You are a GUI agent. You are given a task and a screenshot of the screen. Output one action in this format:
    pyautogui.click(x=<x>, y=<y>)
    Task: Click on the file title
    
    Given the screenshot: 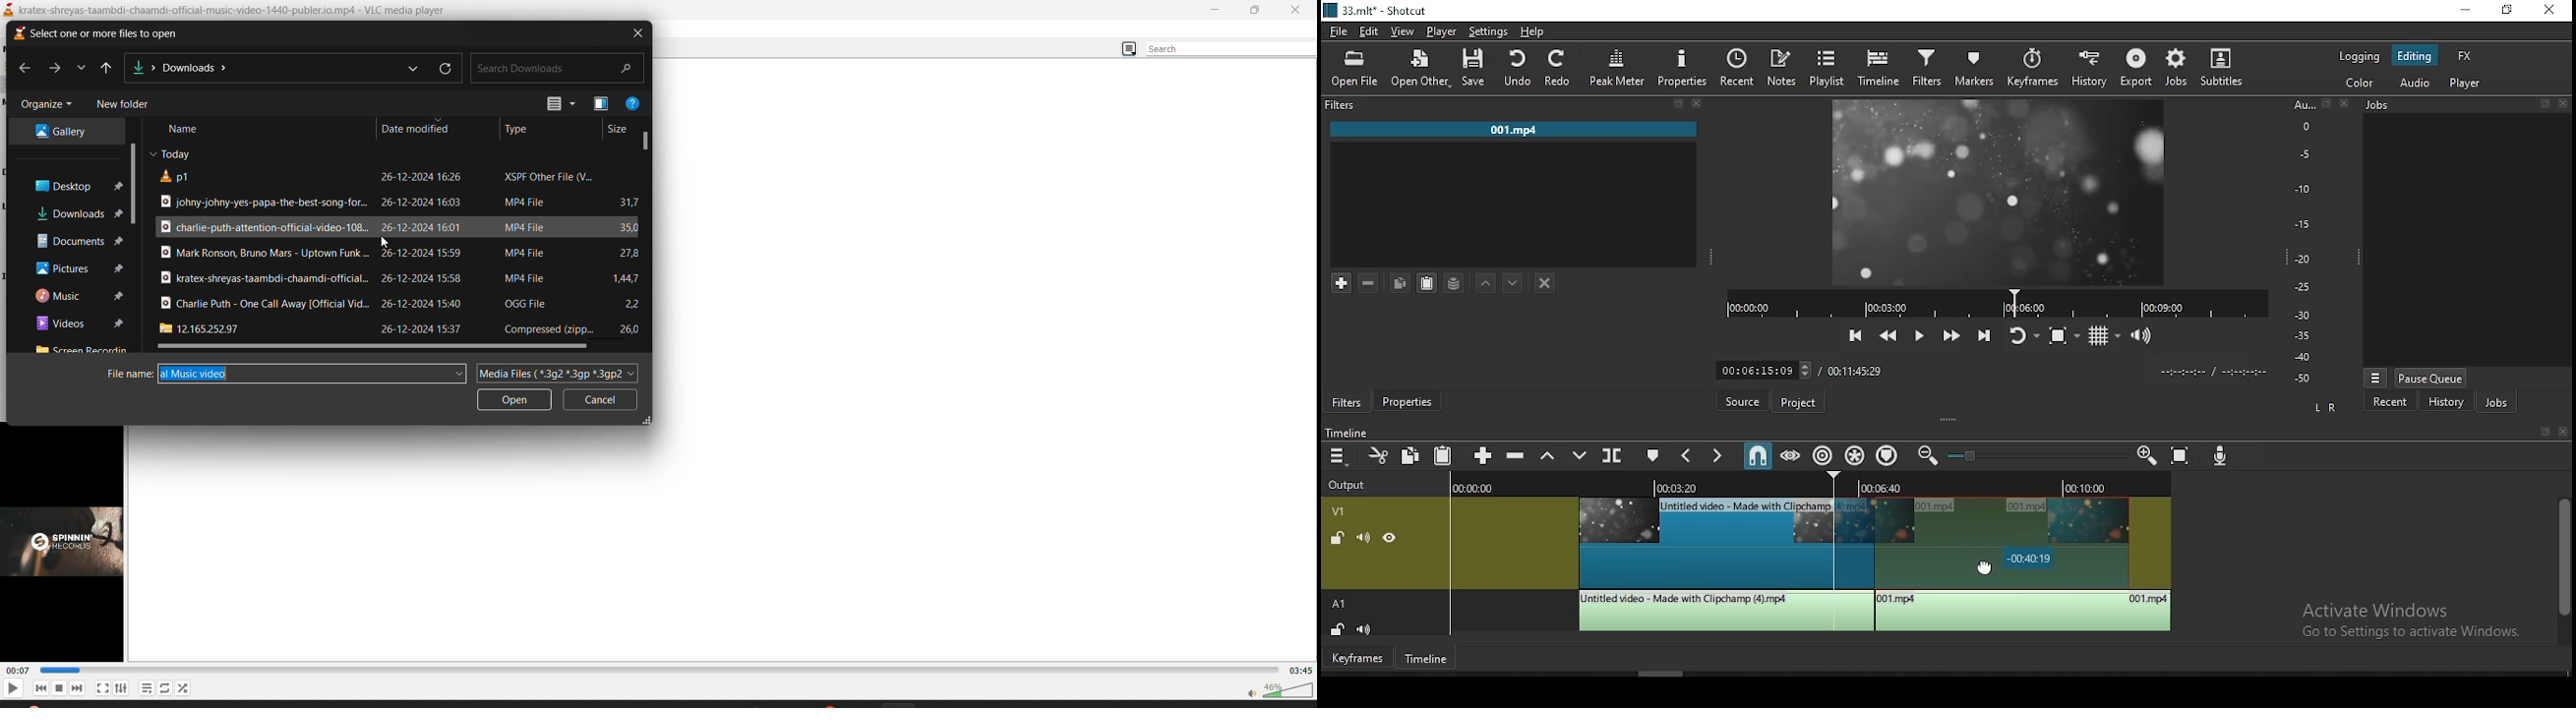 What is the action you would take?
    pyautogui.click(x=262, y=302)
    